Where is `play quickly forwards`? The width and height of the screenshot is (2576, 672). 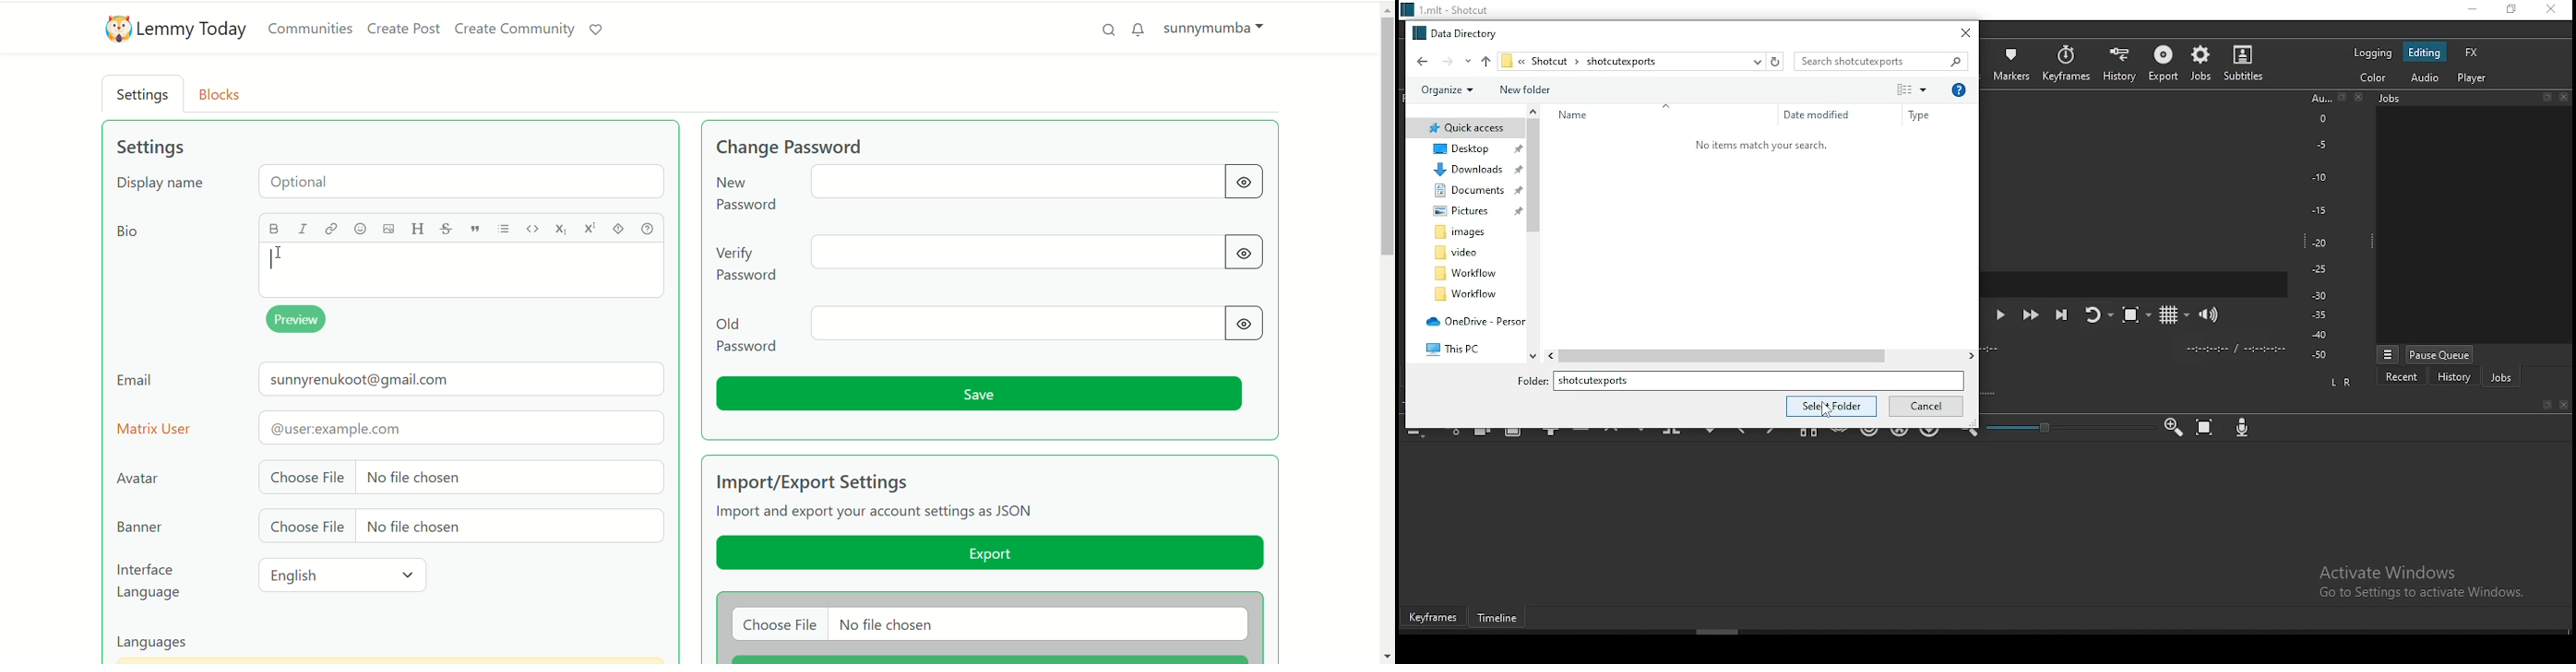
play quickly forwards is located at coordinates (2033, 315).